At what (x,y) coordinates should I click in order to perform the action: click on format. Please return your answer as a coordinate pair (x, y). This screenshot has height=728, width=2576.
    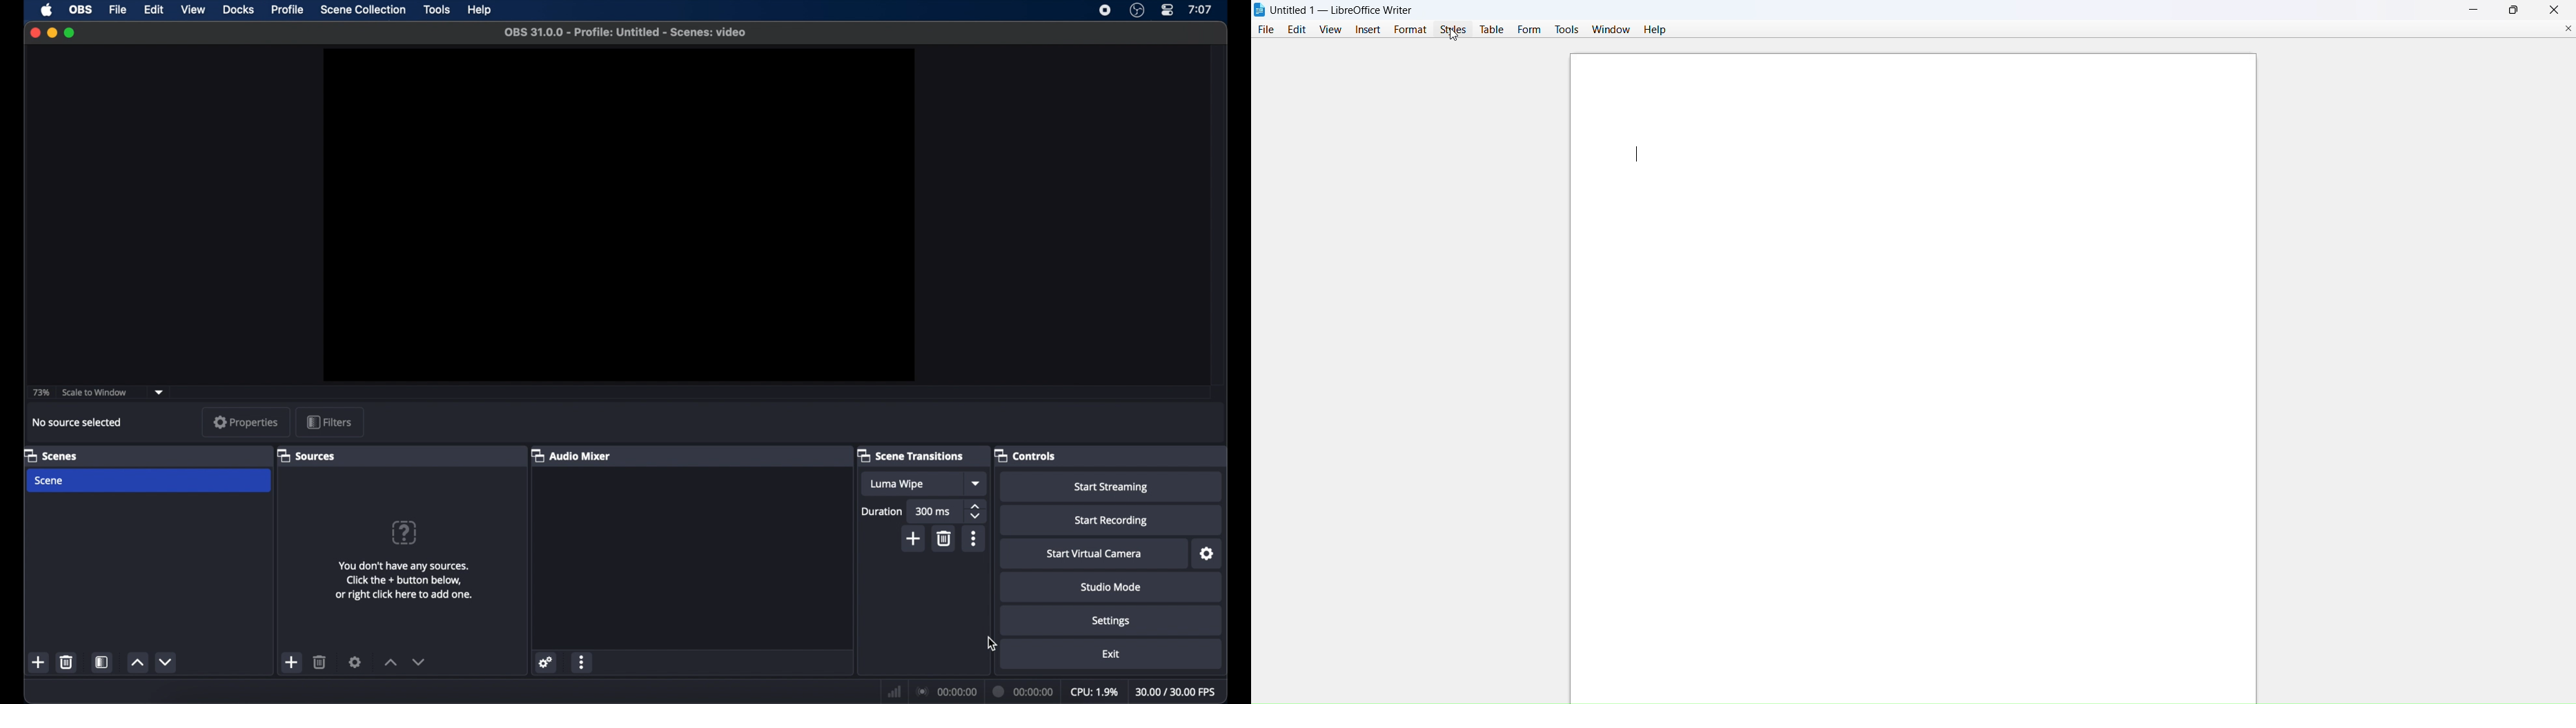
    Looking at the image, I should click on (1413, 30).